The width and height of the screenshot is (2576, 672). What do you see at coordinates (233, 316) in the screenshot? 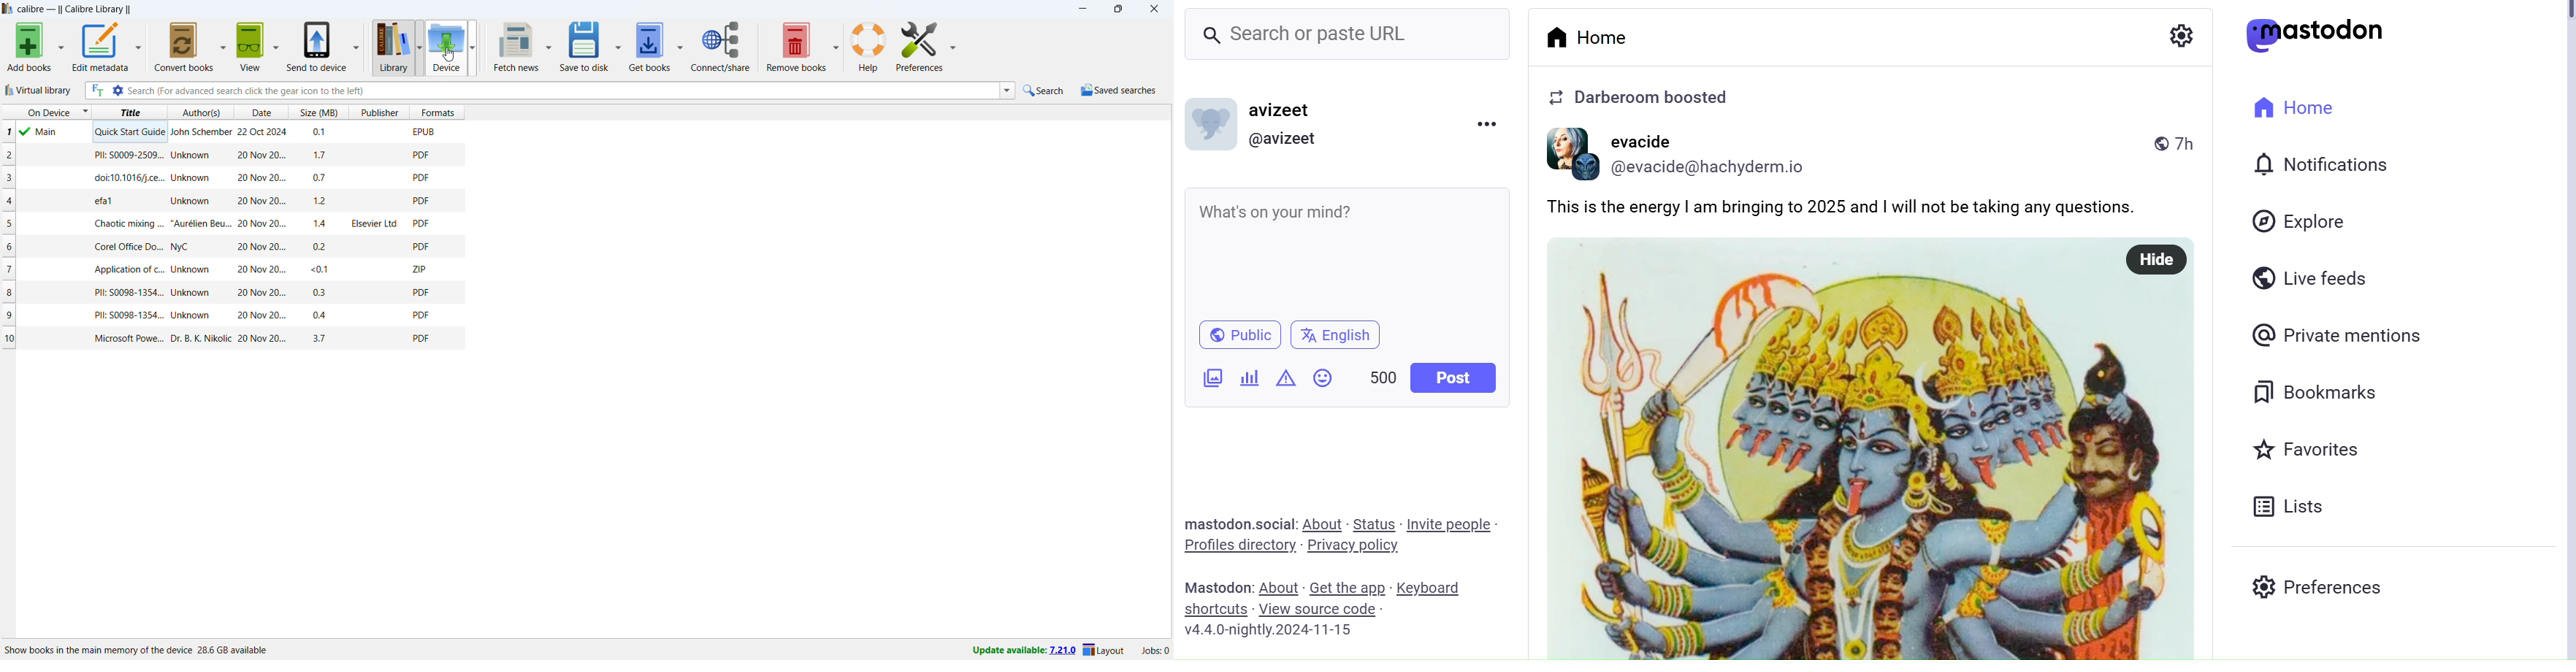
I see `one book entry` at bounding box center [233, 316].